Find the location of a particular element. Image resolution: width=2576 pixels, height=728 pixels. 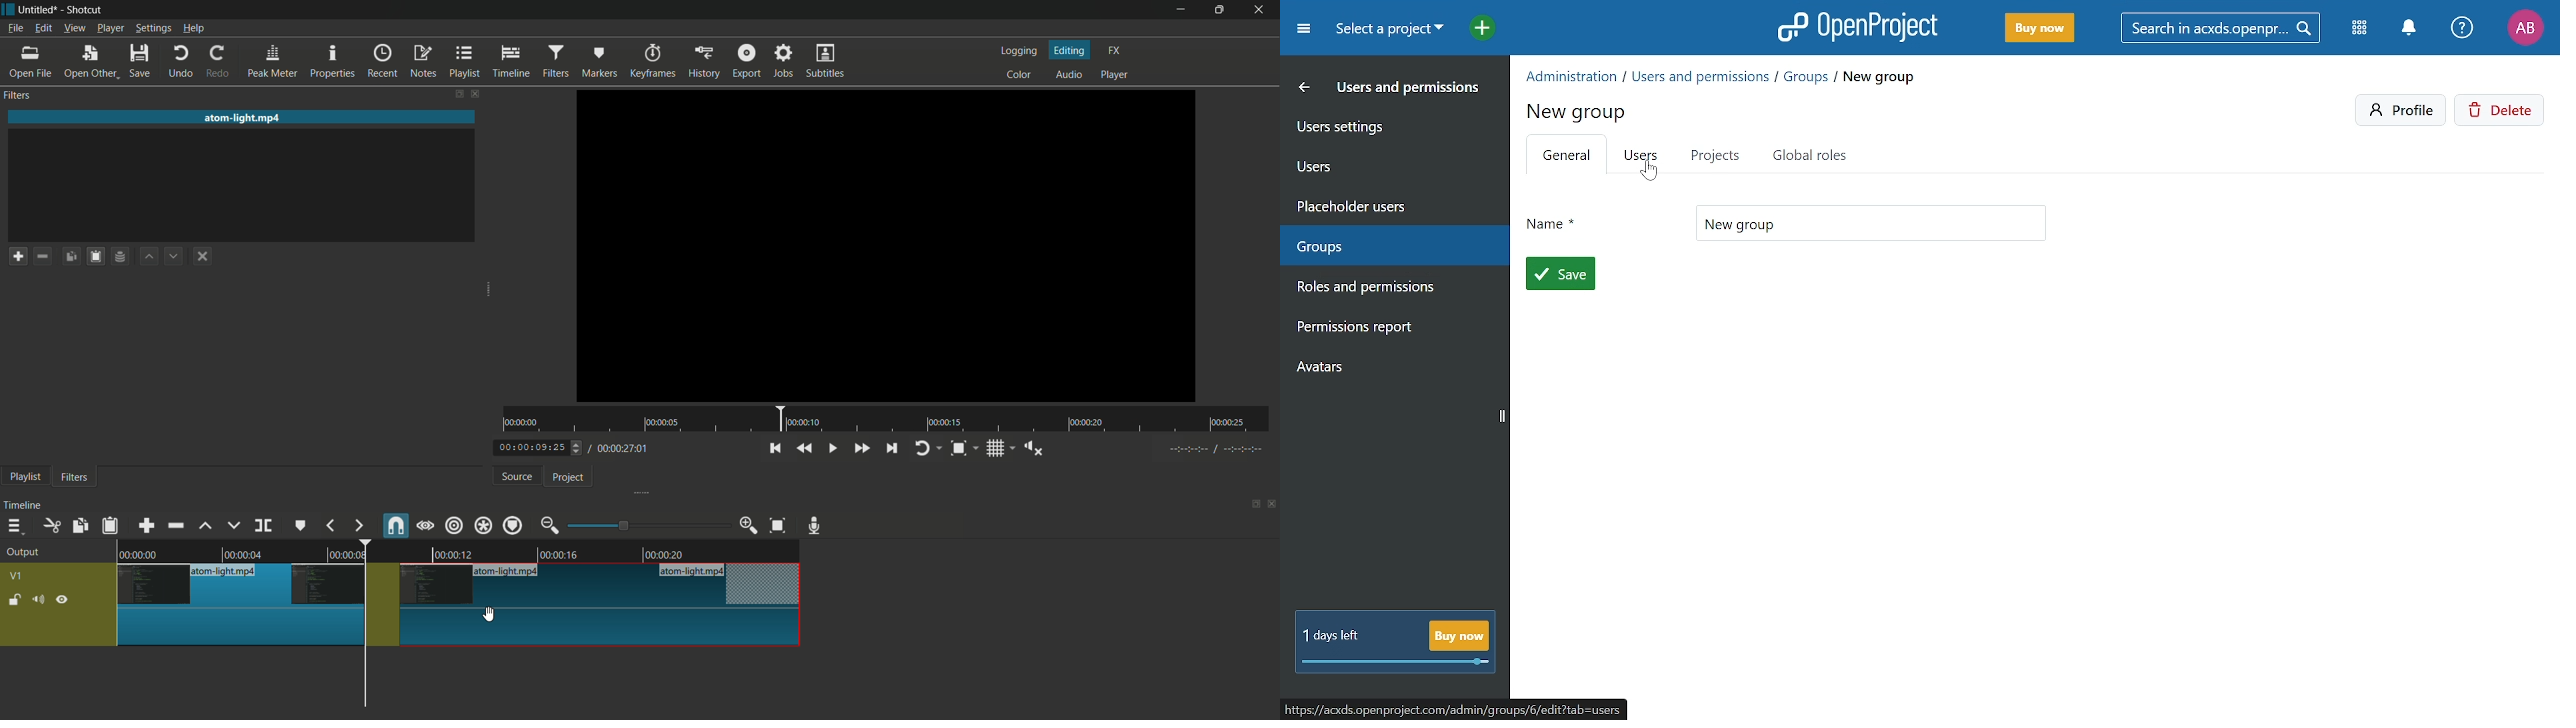

history is located at coordinates (702, 62).